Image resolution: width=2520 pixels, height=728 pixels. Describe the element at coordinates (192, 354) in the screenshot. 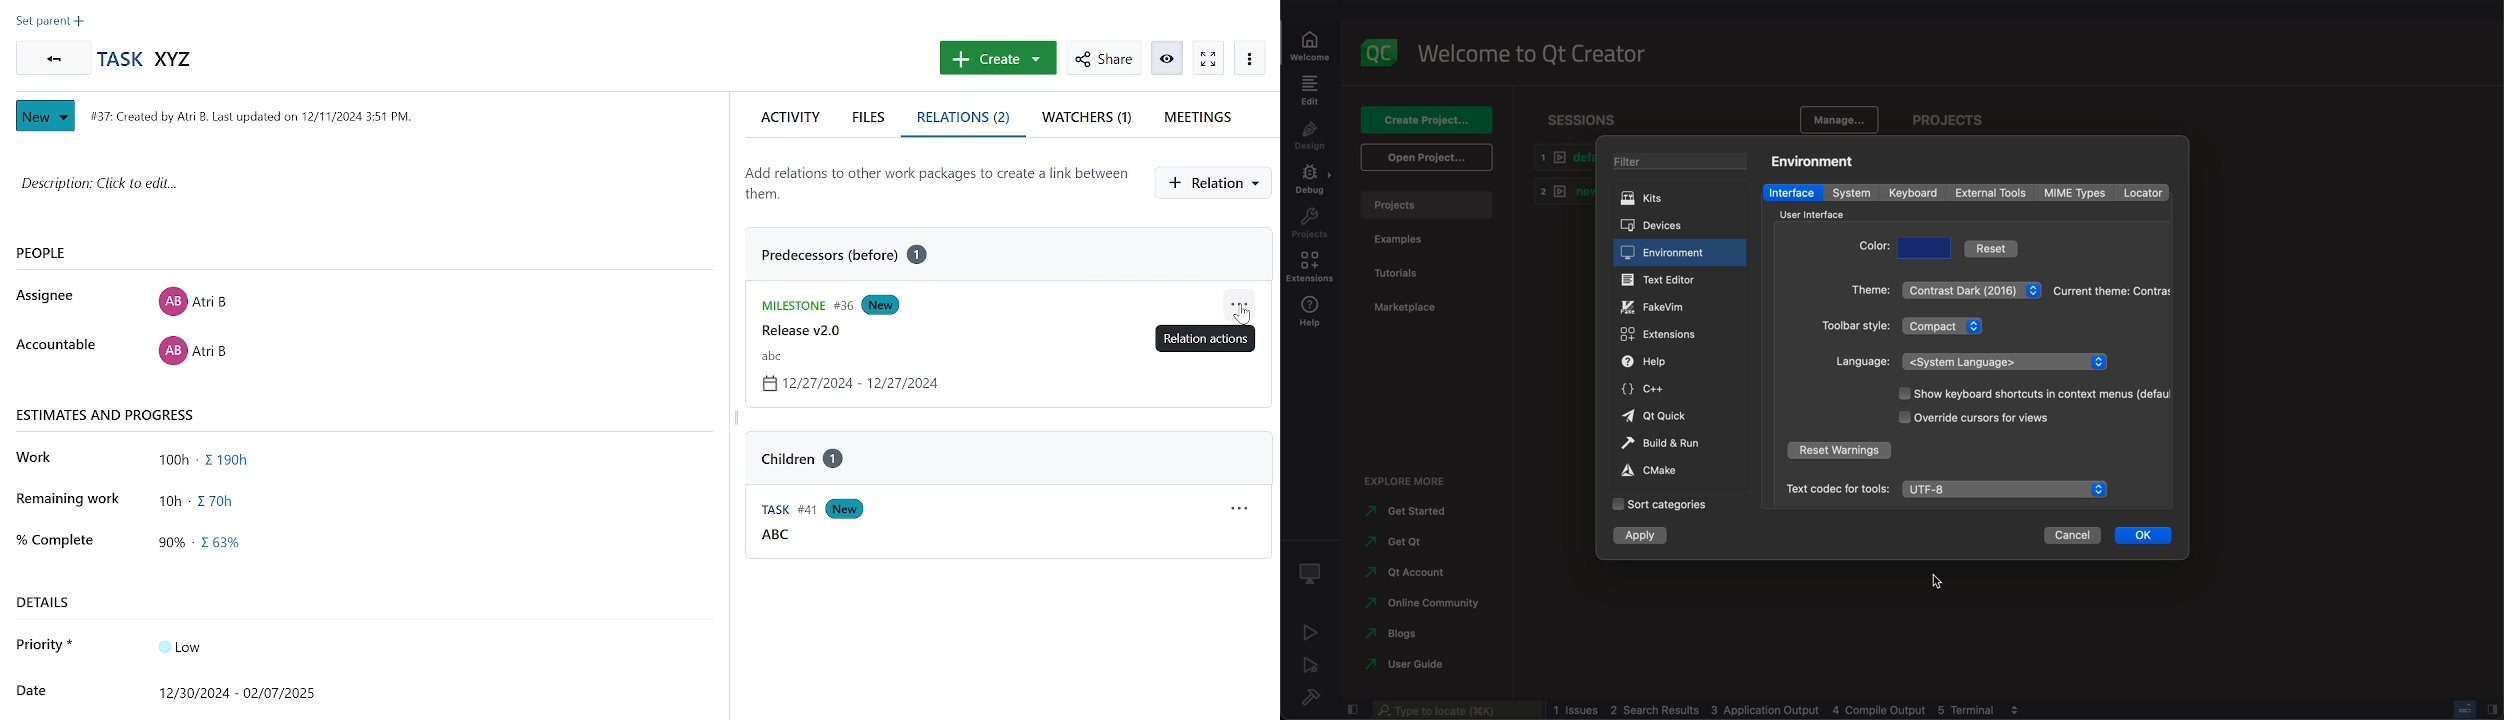

I see `accountable` at that location.